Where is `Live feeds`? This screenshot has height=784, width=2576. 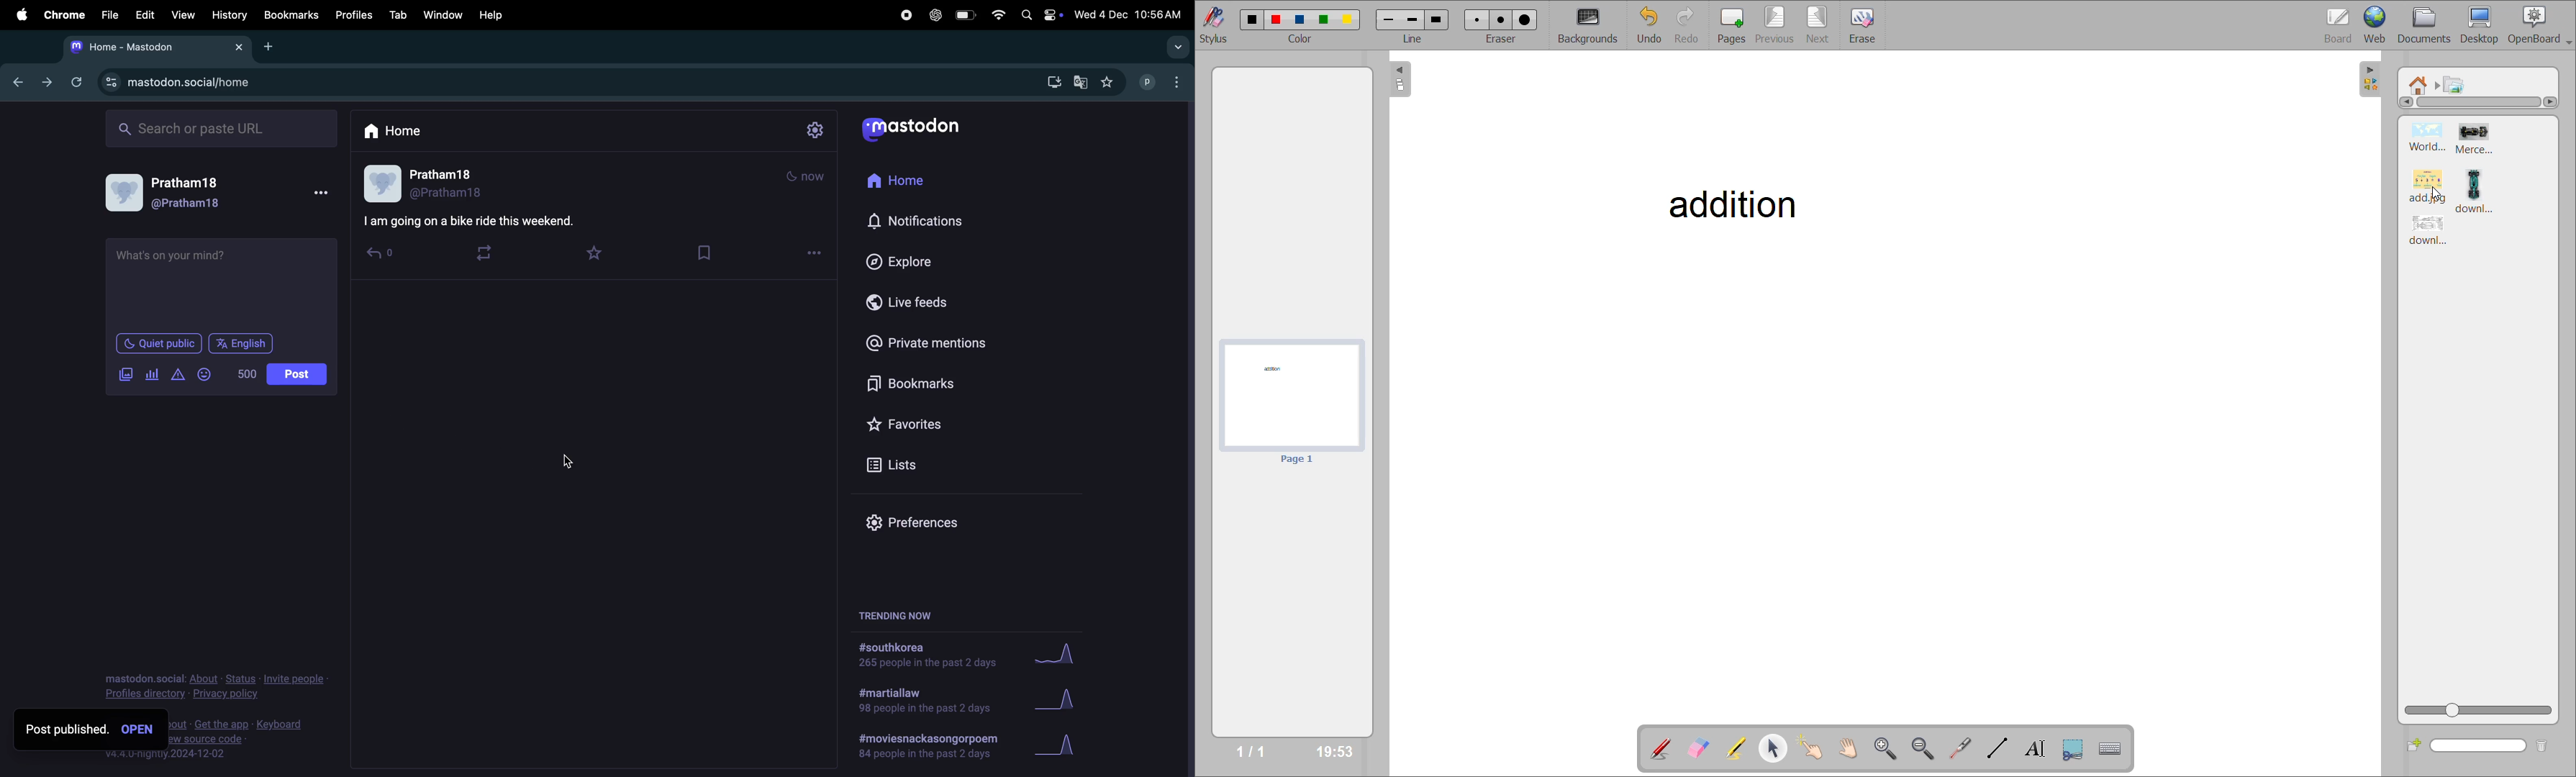 Live feeds is located at coordinates (917, 300).